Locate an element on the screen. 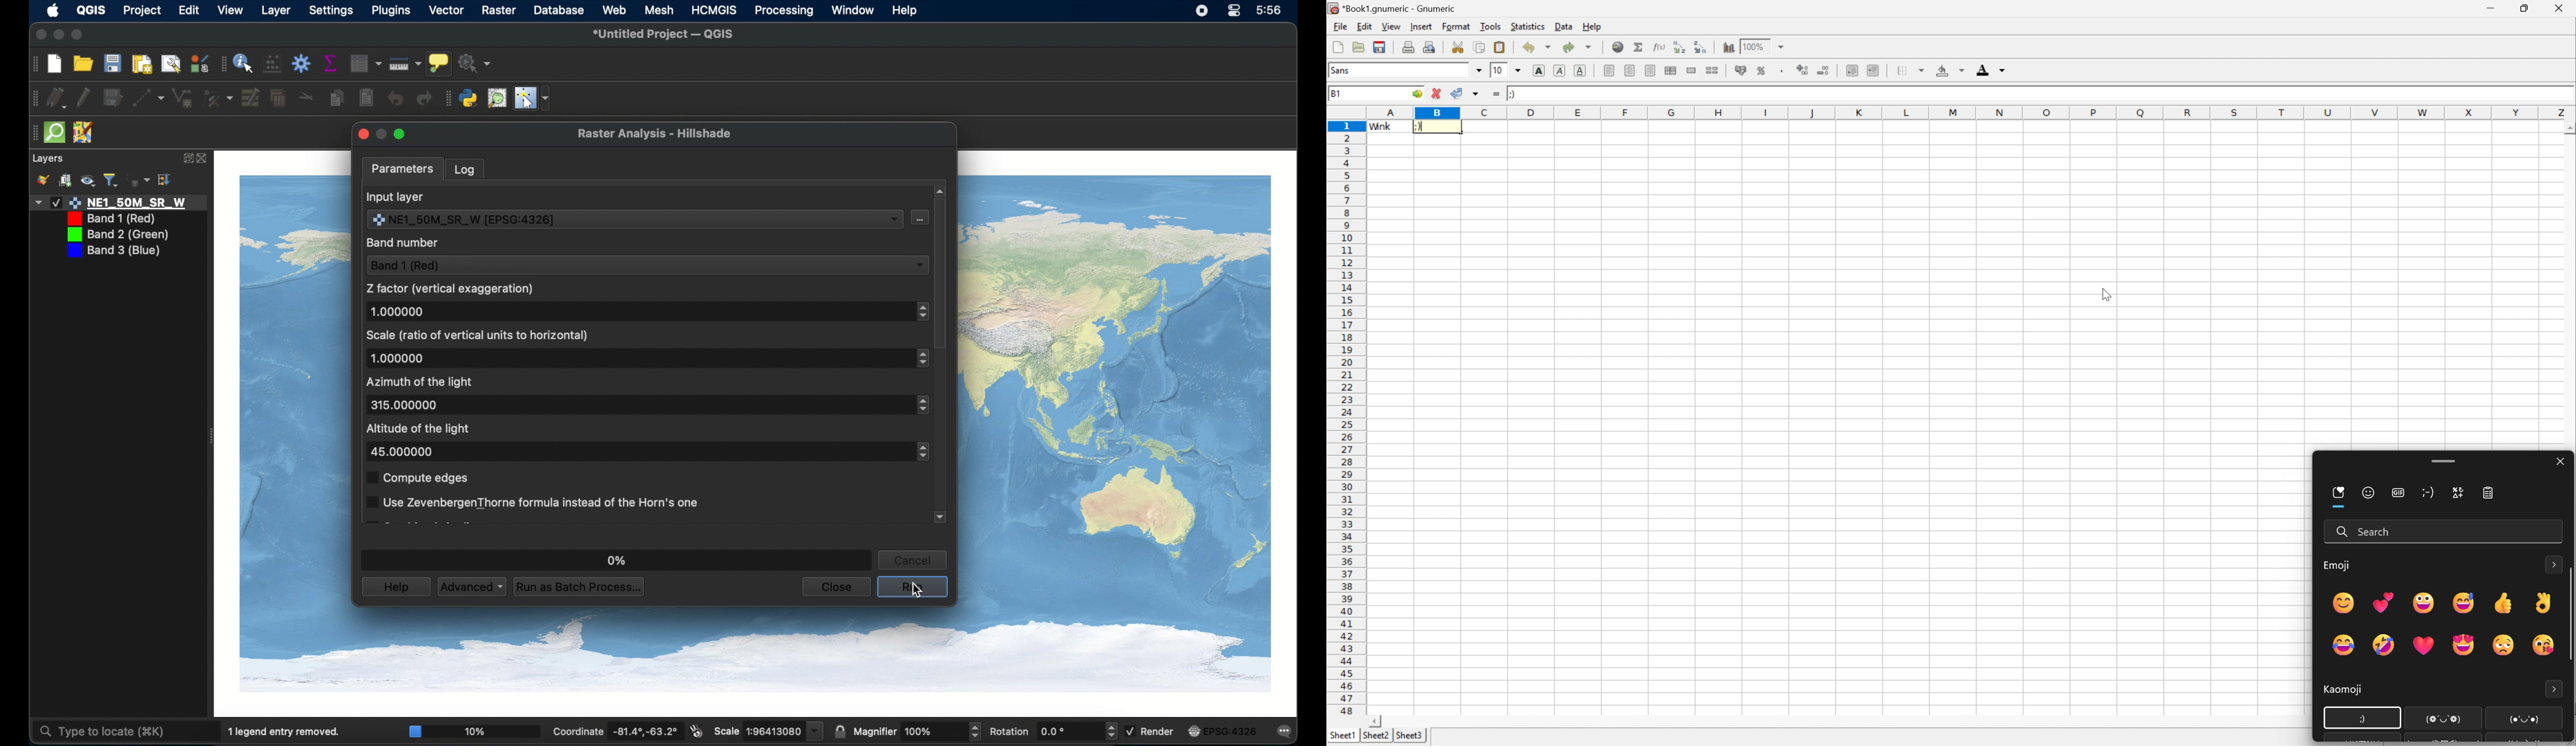 This screenshot has height=756, width=2576. style manager is located at coordinates (199, 63).